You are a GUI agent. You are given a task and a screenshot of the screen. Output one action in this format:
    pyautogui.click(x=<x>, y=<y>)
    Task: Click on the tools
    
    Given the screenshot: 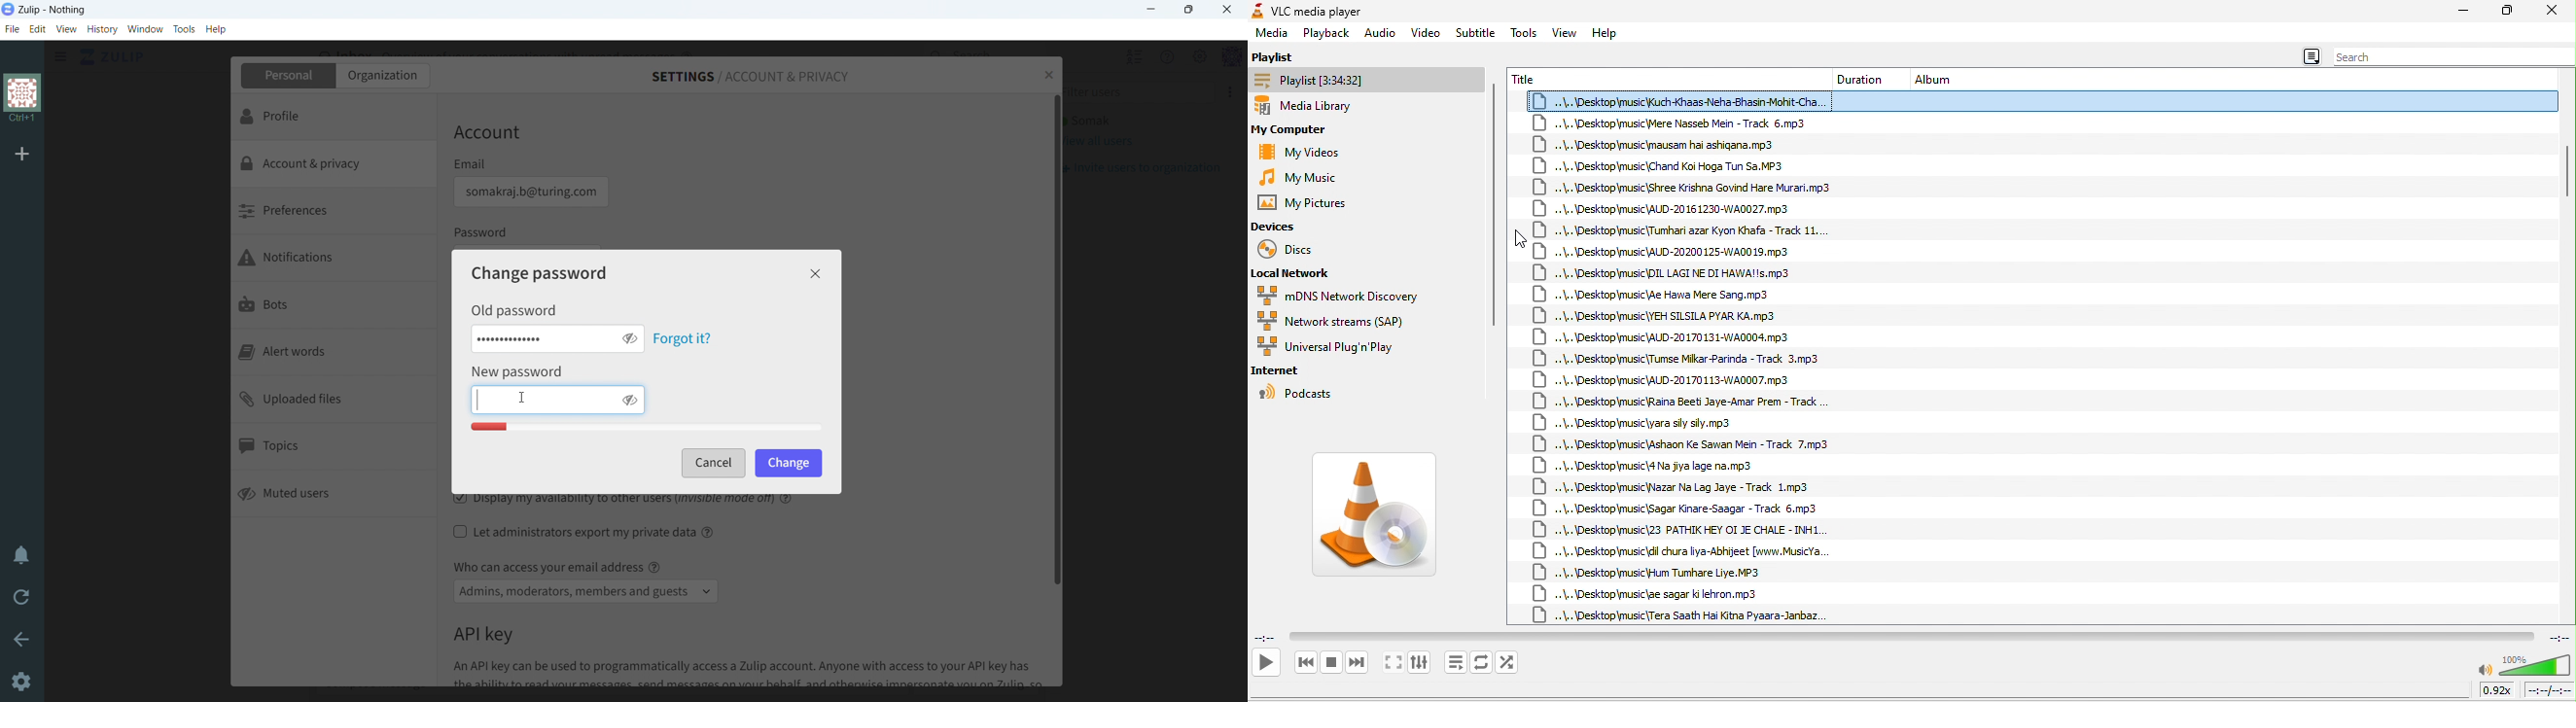 What is the action you would take?
    pyautogui.click(x=1525, y=32)
    